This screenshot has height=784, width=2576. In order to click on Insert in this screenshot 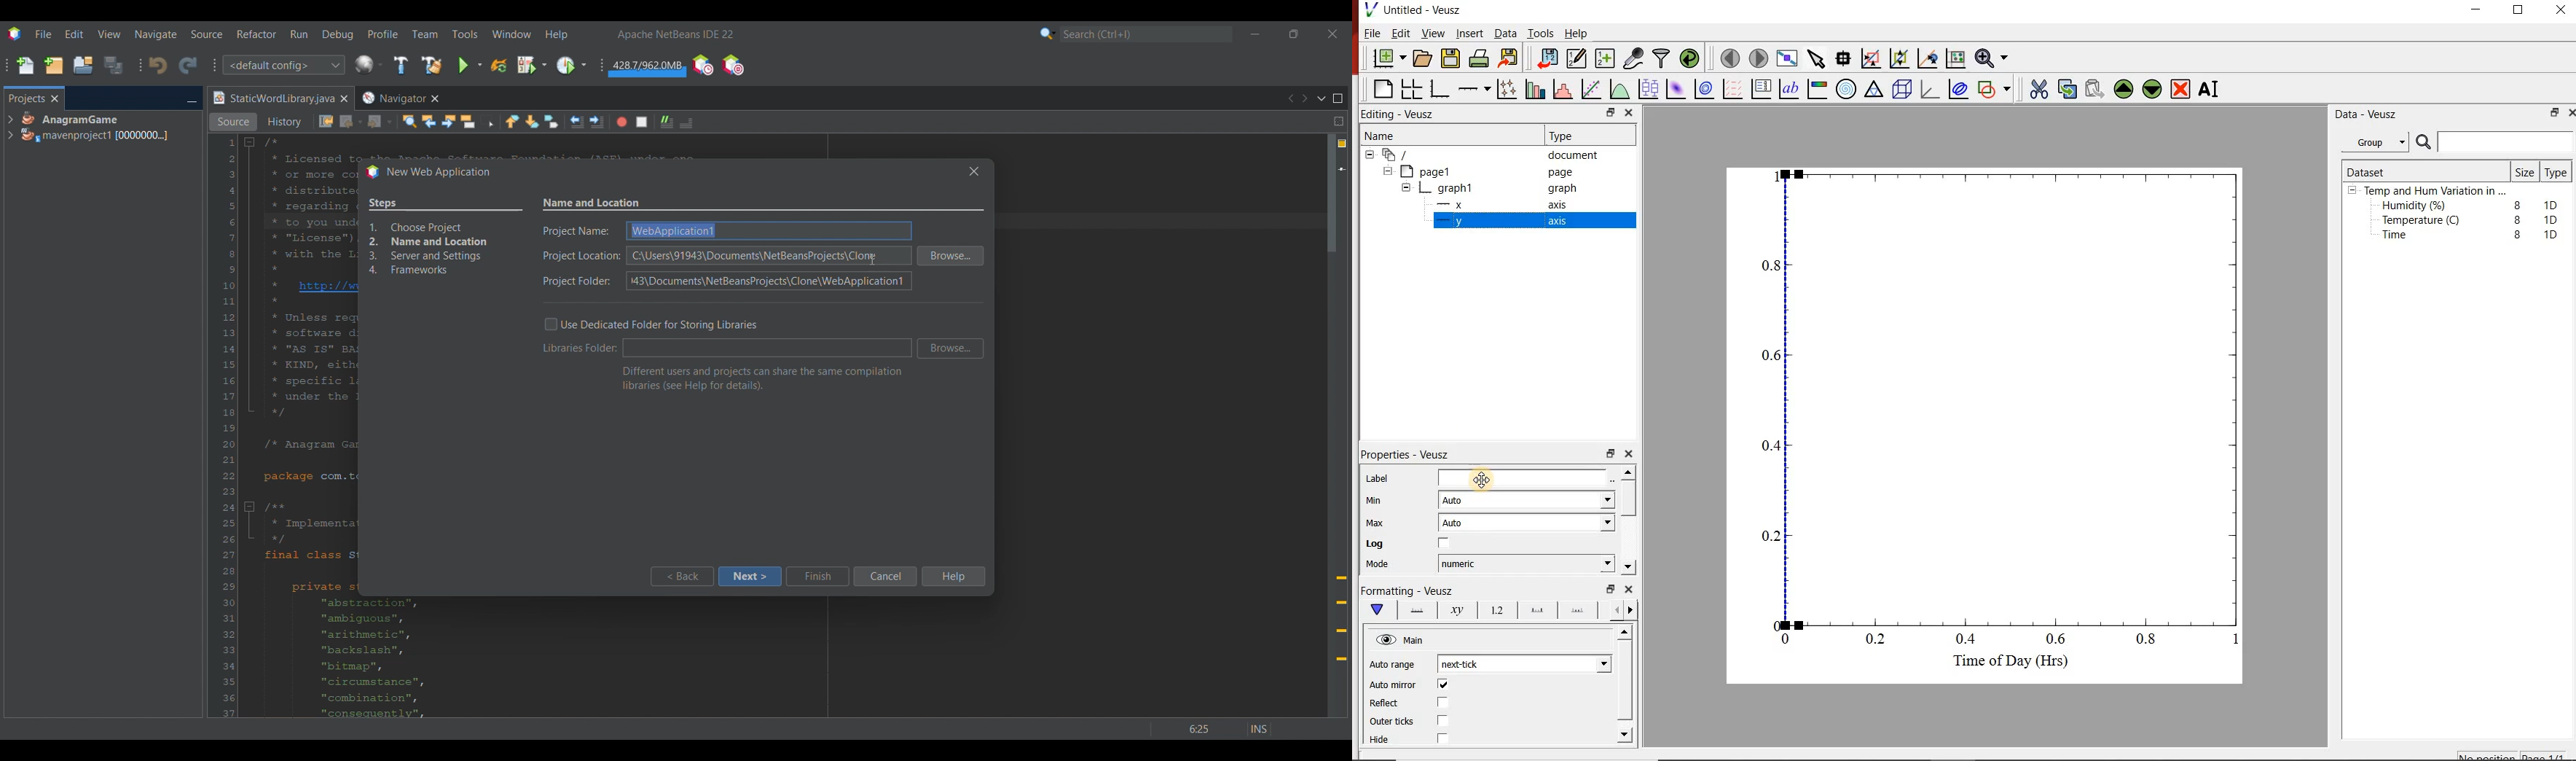, I will do `click(1467, 34)`.